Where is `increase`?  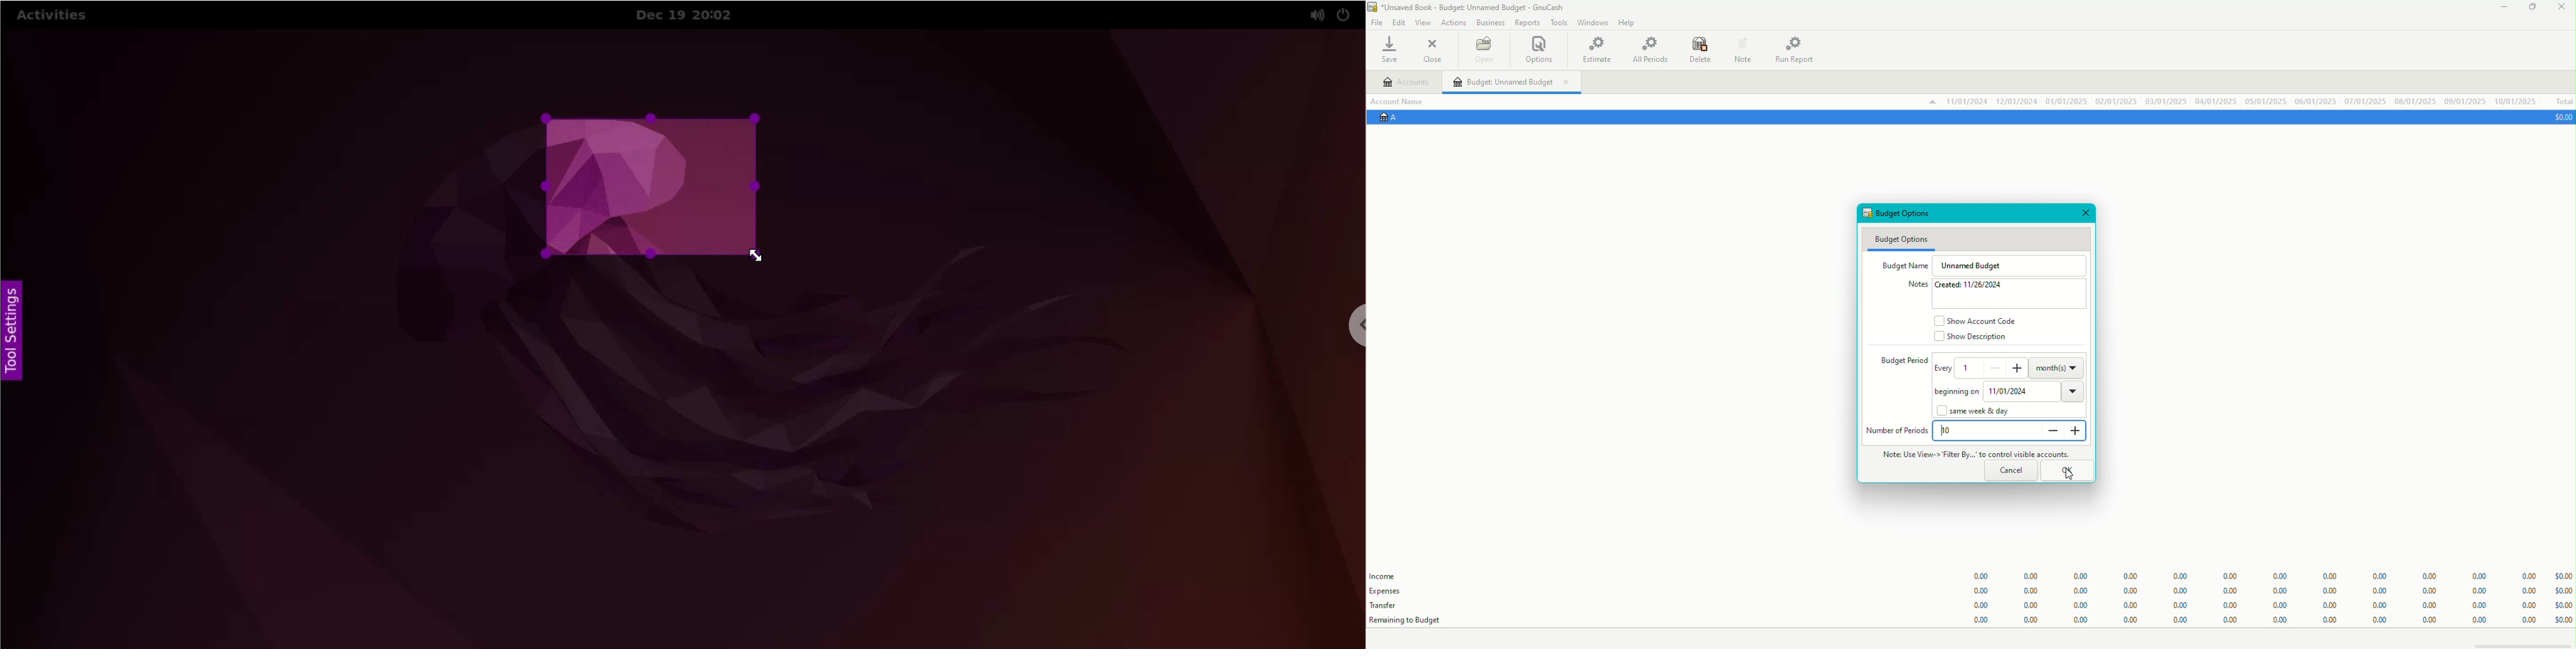
increase is located at coordinates (2019, 369).